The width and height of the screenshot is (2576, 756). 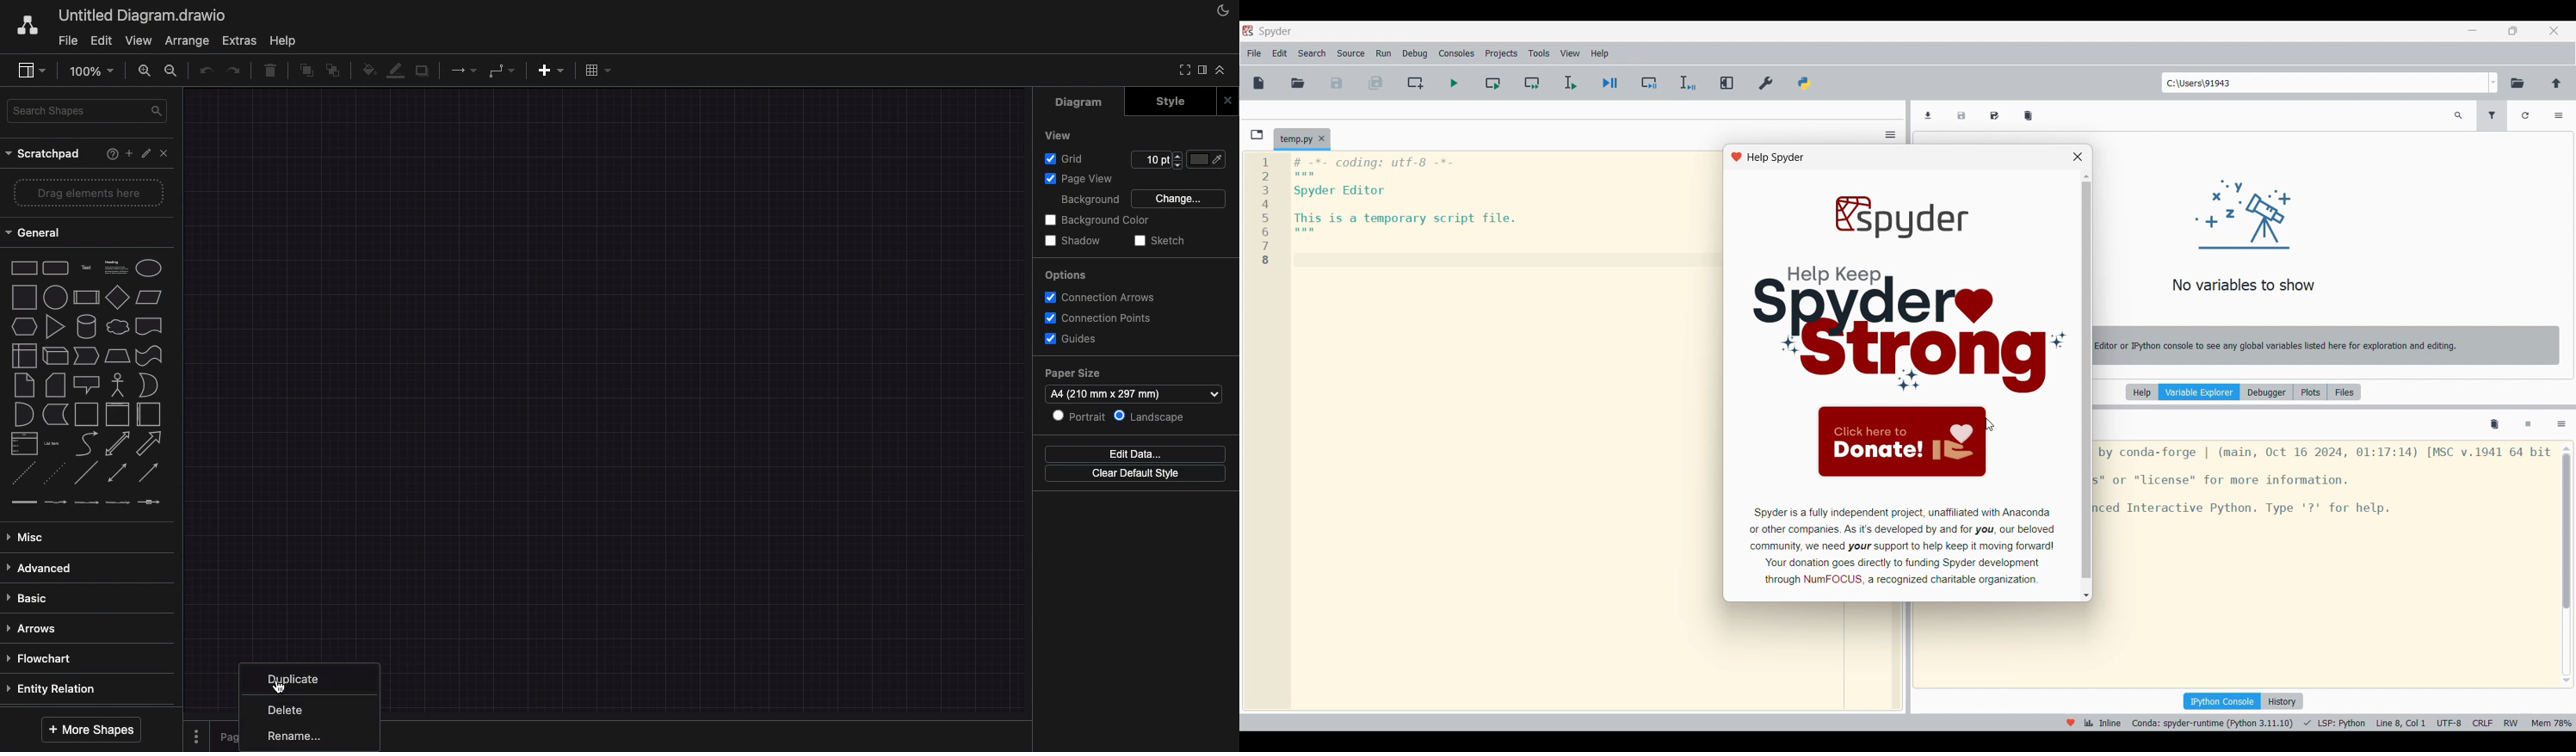 What do you see at coordinates (39, 597) in the screenshot?
I see `basic` at bounding box center [39, 597].